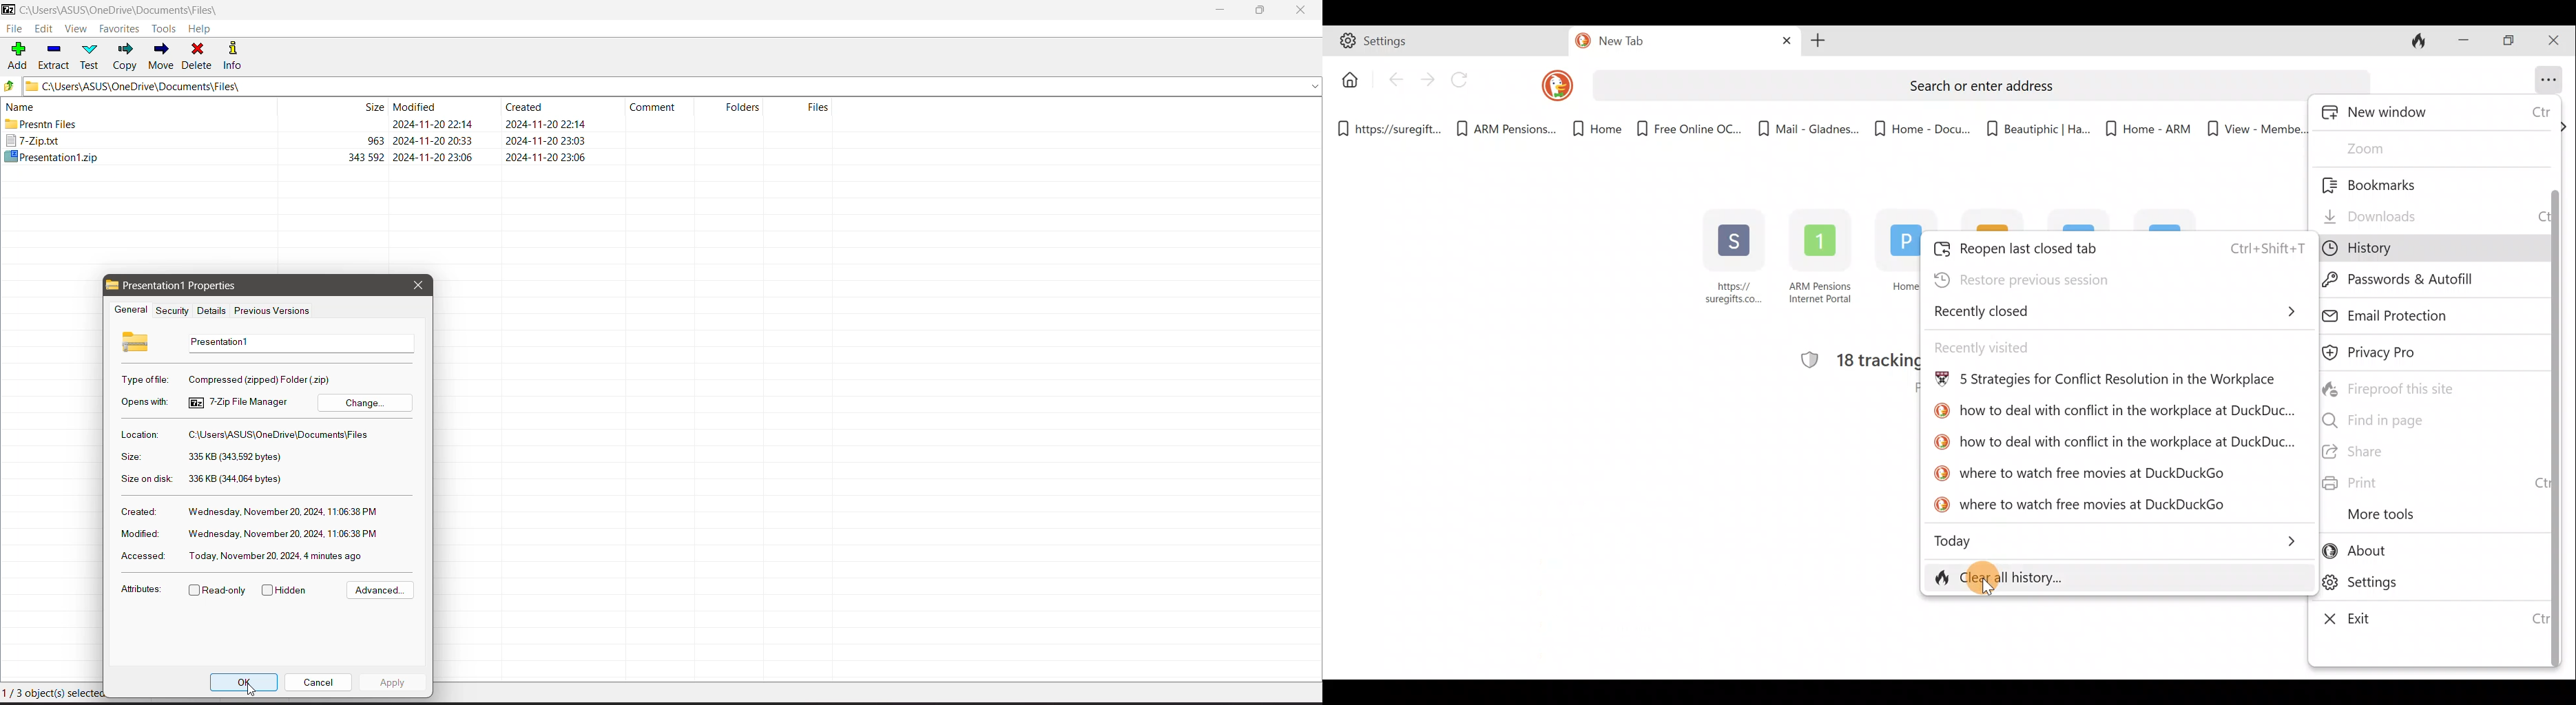  Describe the element at coordinates (92, 56) in the screenshot. I see `Test` at that location.